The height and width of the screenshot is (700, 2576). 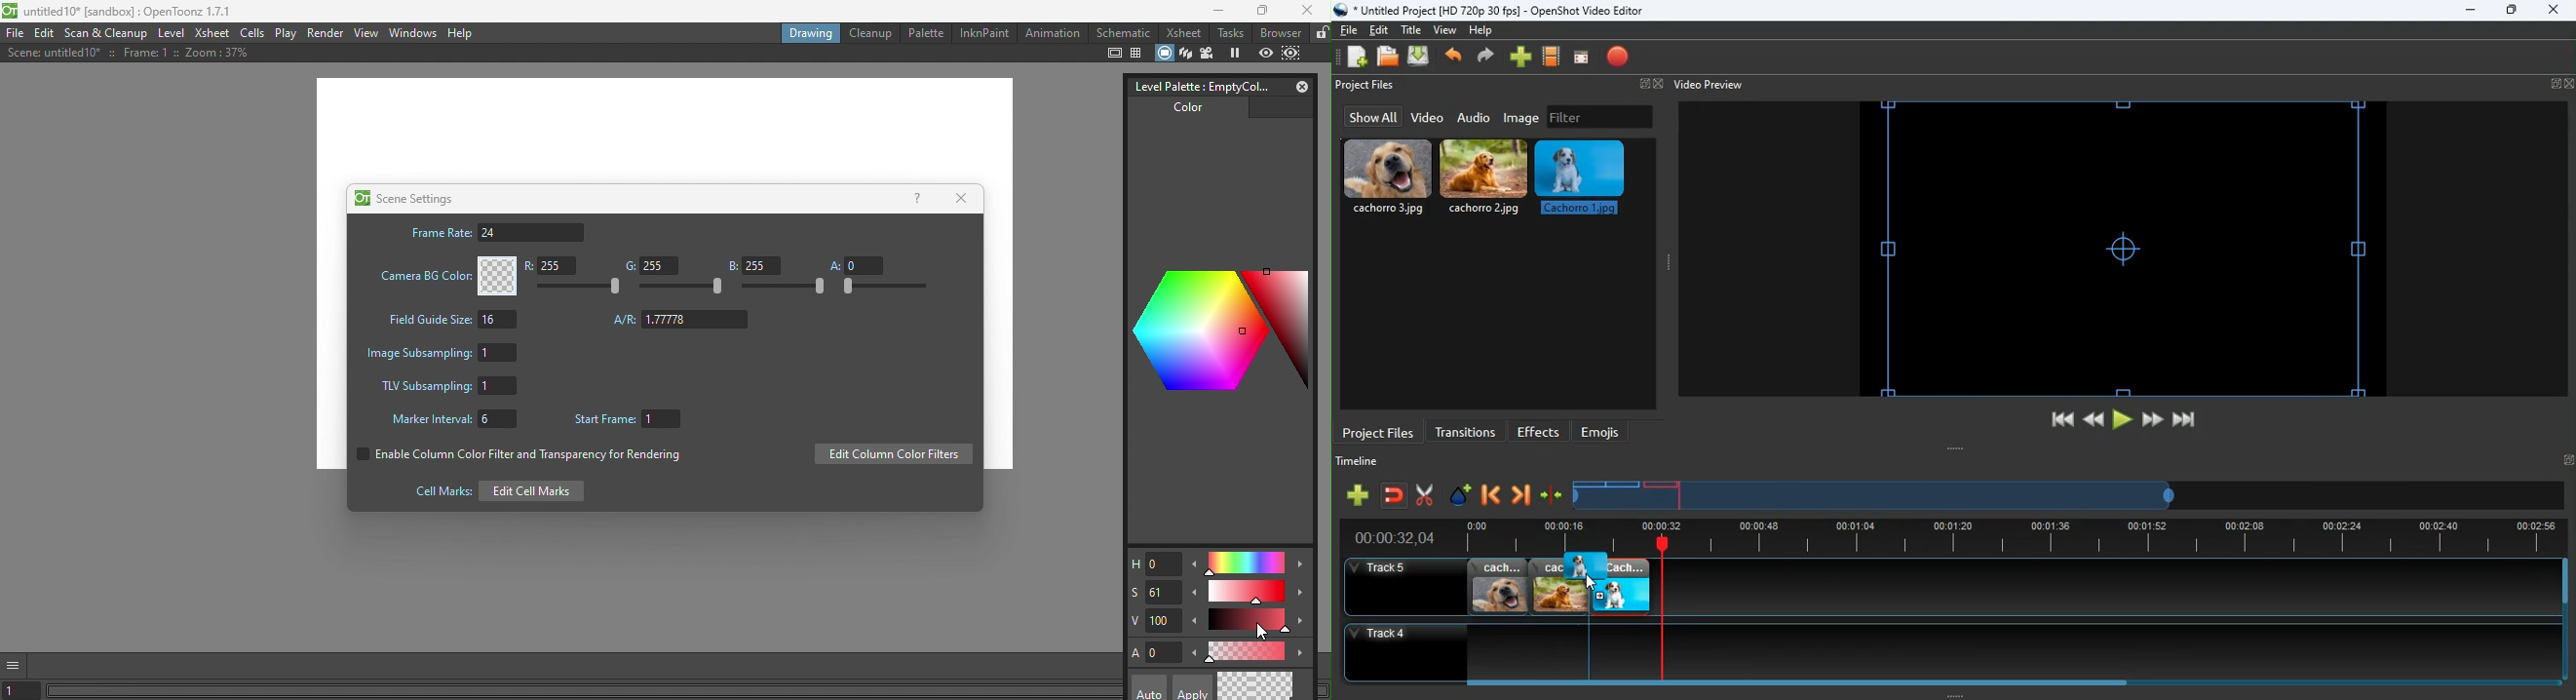 I want to click on beggining, so click(x=2054, y=420).